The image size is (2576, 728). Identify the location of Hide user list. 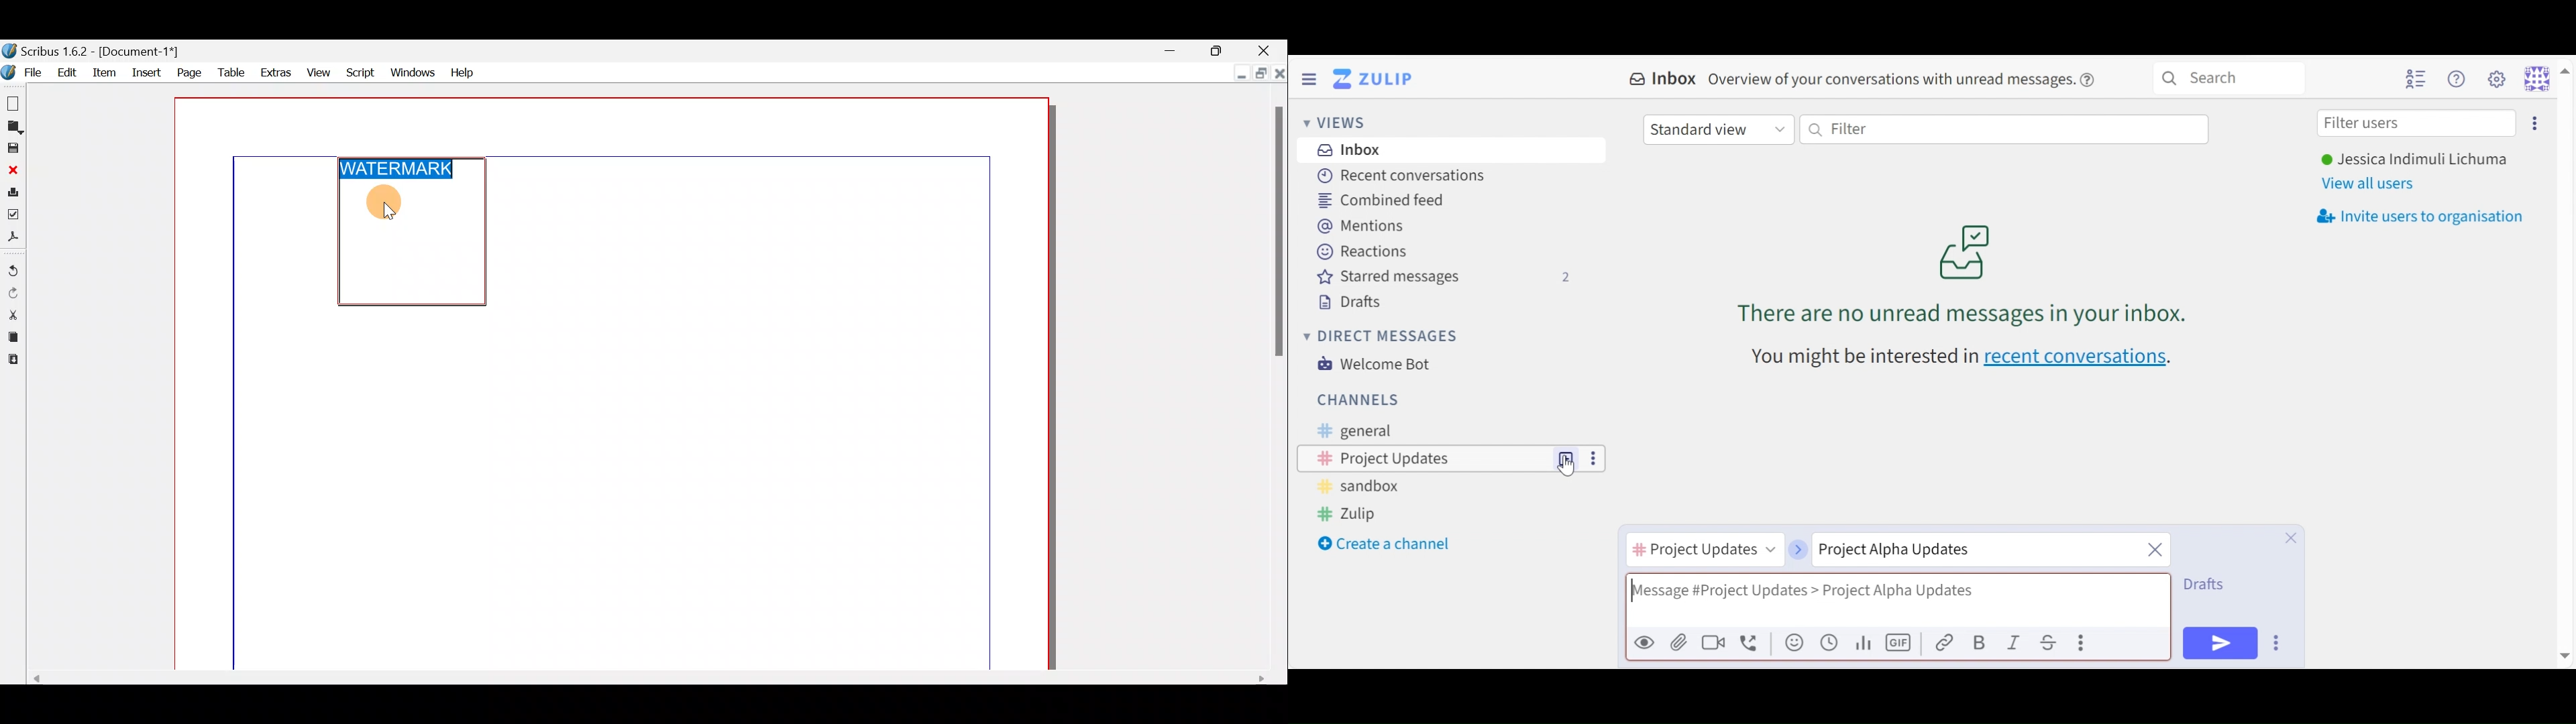
(2416, 78).